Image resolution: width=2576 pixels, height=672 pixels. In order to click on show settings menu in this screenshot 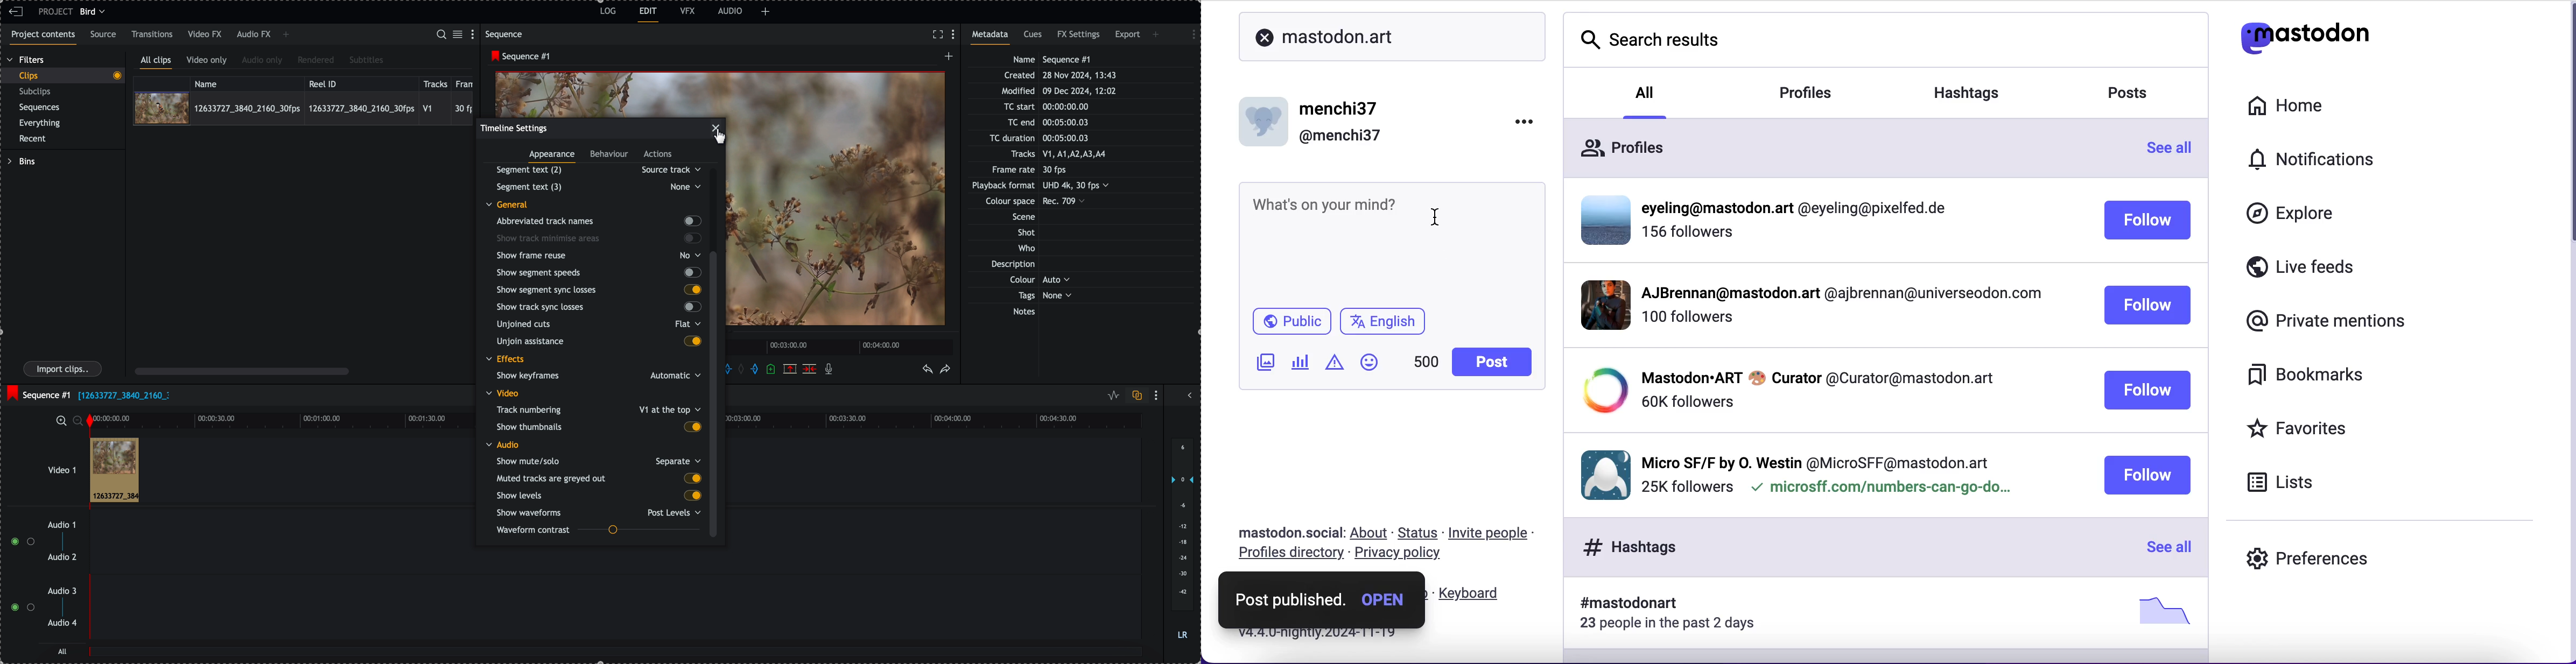, I will do `click(475, 34)`.